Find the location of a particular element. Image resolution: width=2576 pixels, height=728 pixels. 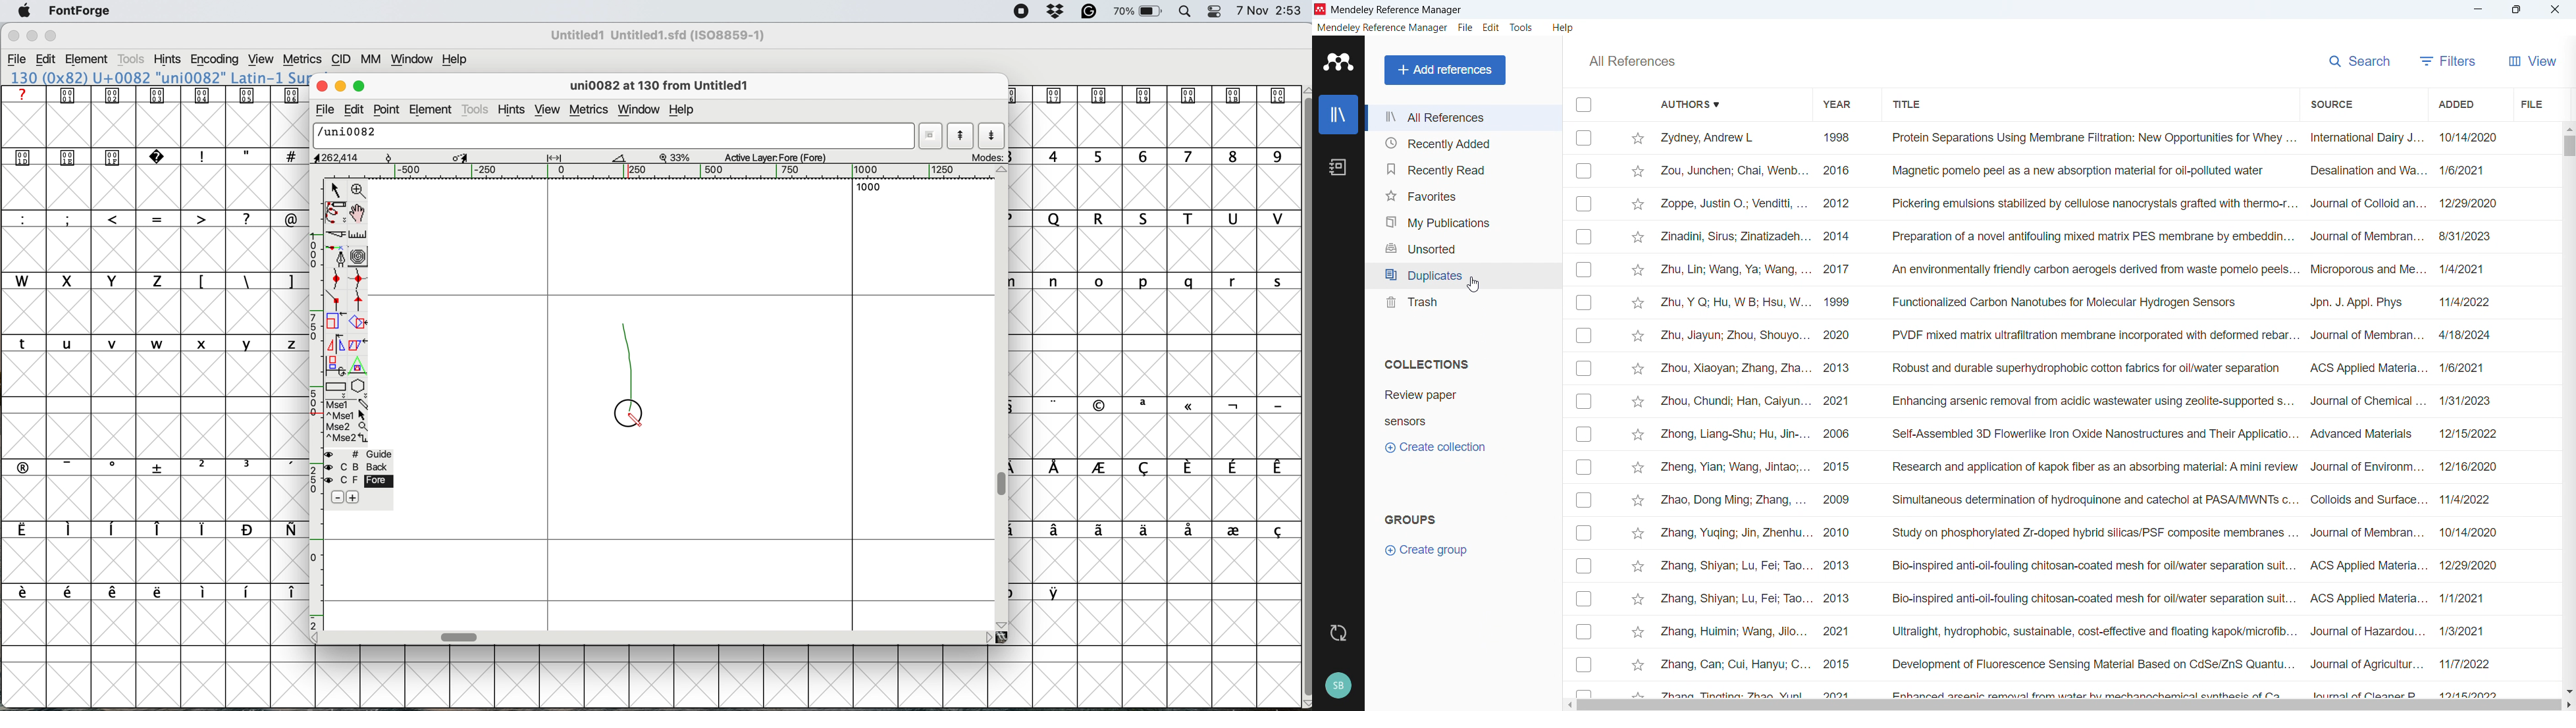

metrics is located at coordinates (588, 110).